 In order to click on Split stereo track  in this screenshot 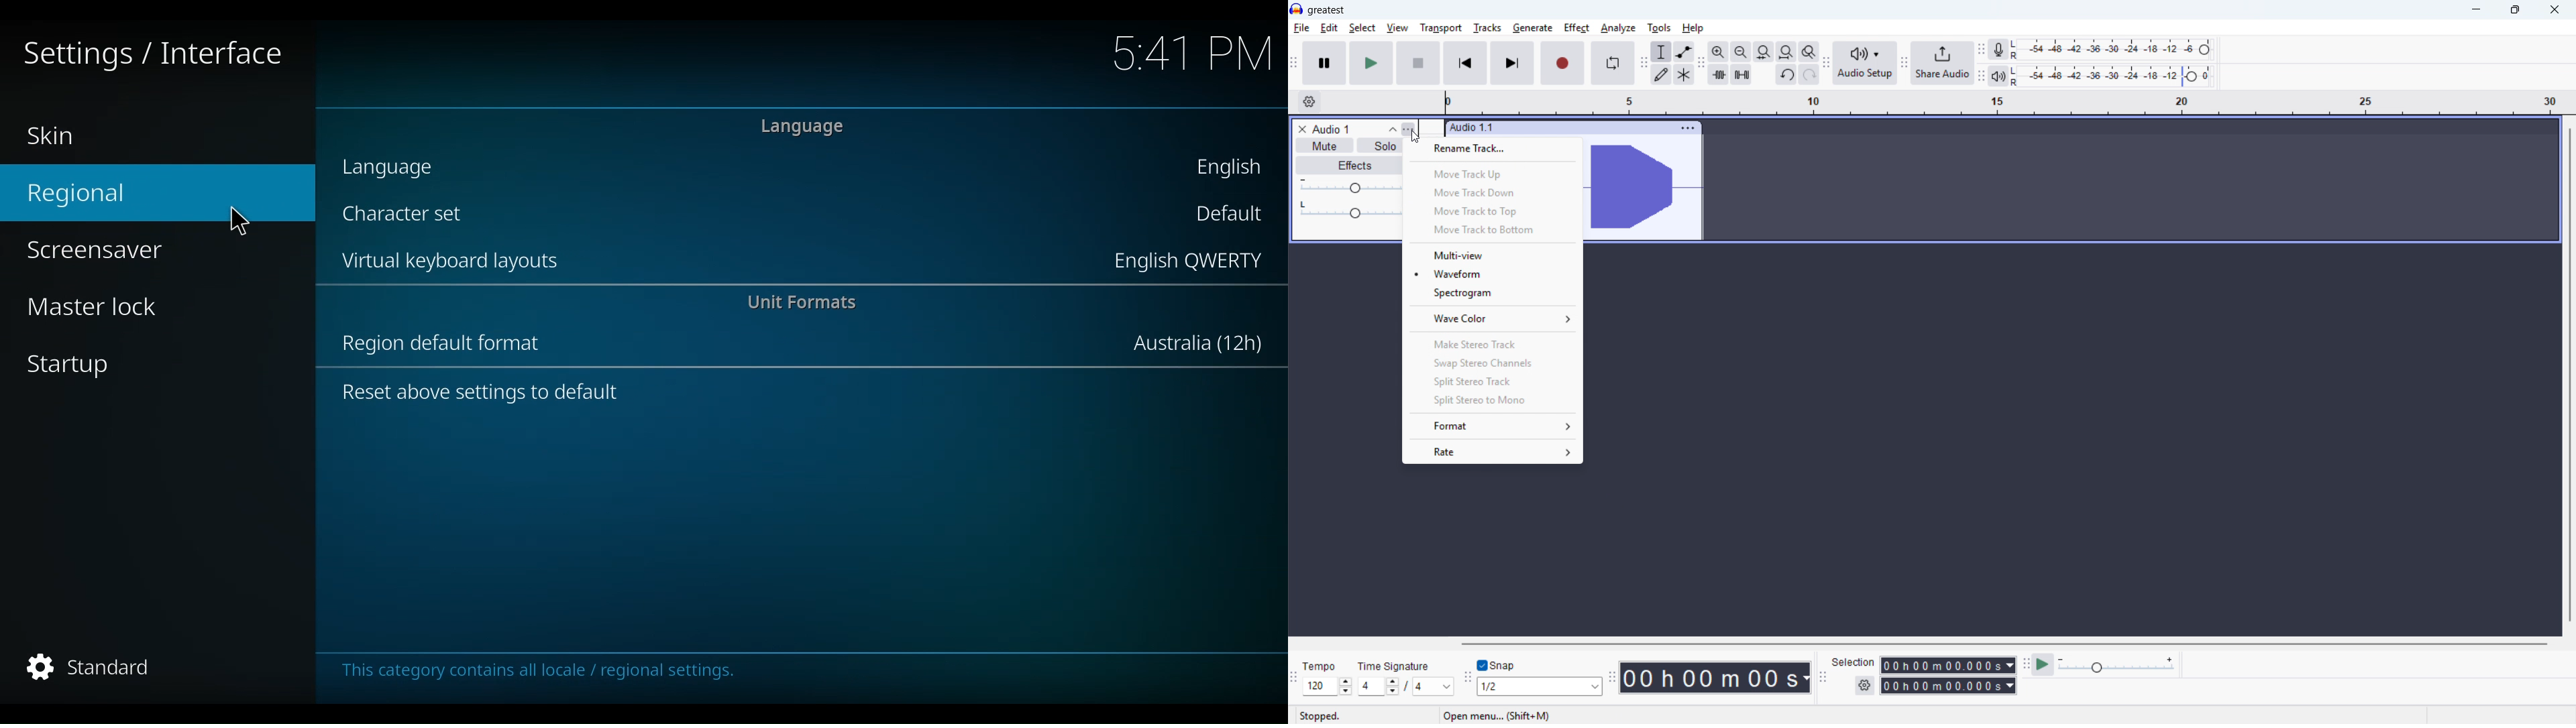, I will do `click(1492, 381)`.